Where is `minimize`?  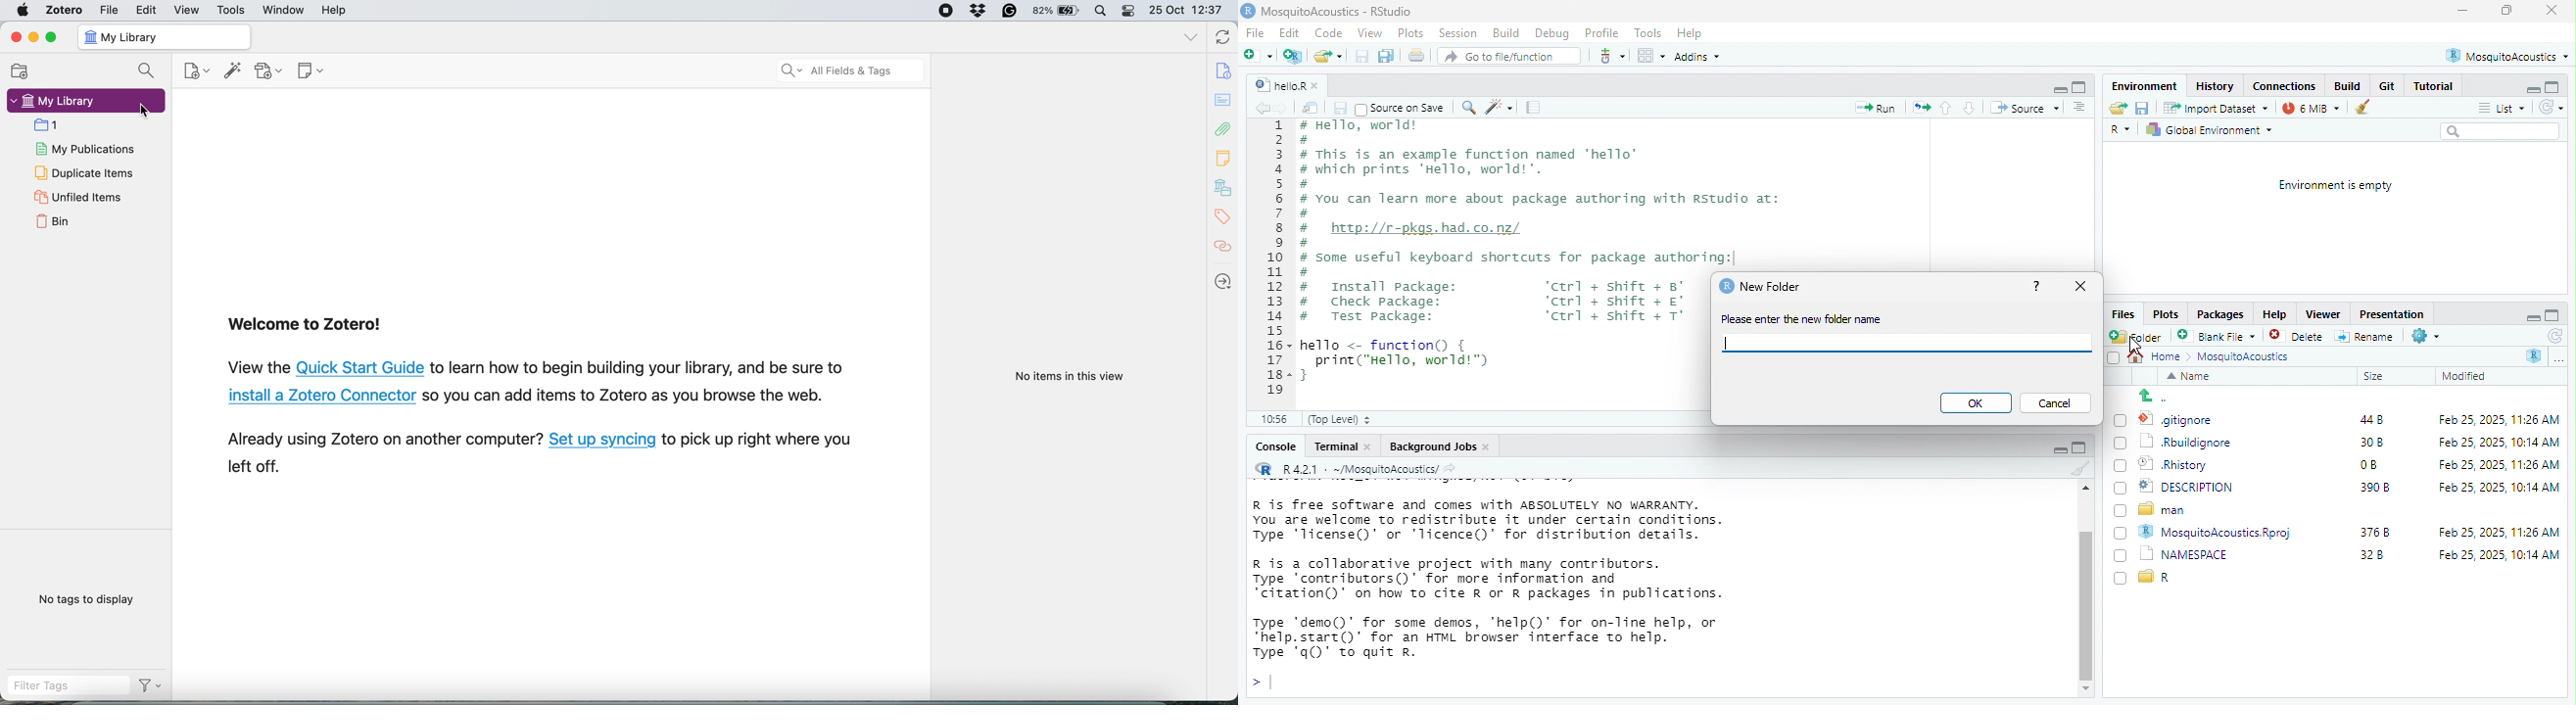 minimize is located at coordinates (2462, 12).